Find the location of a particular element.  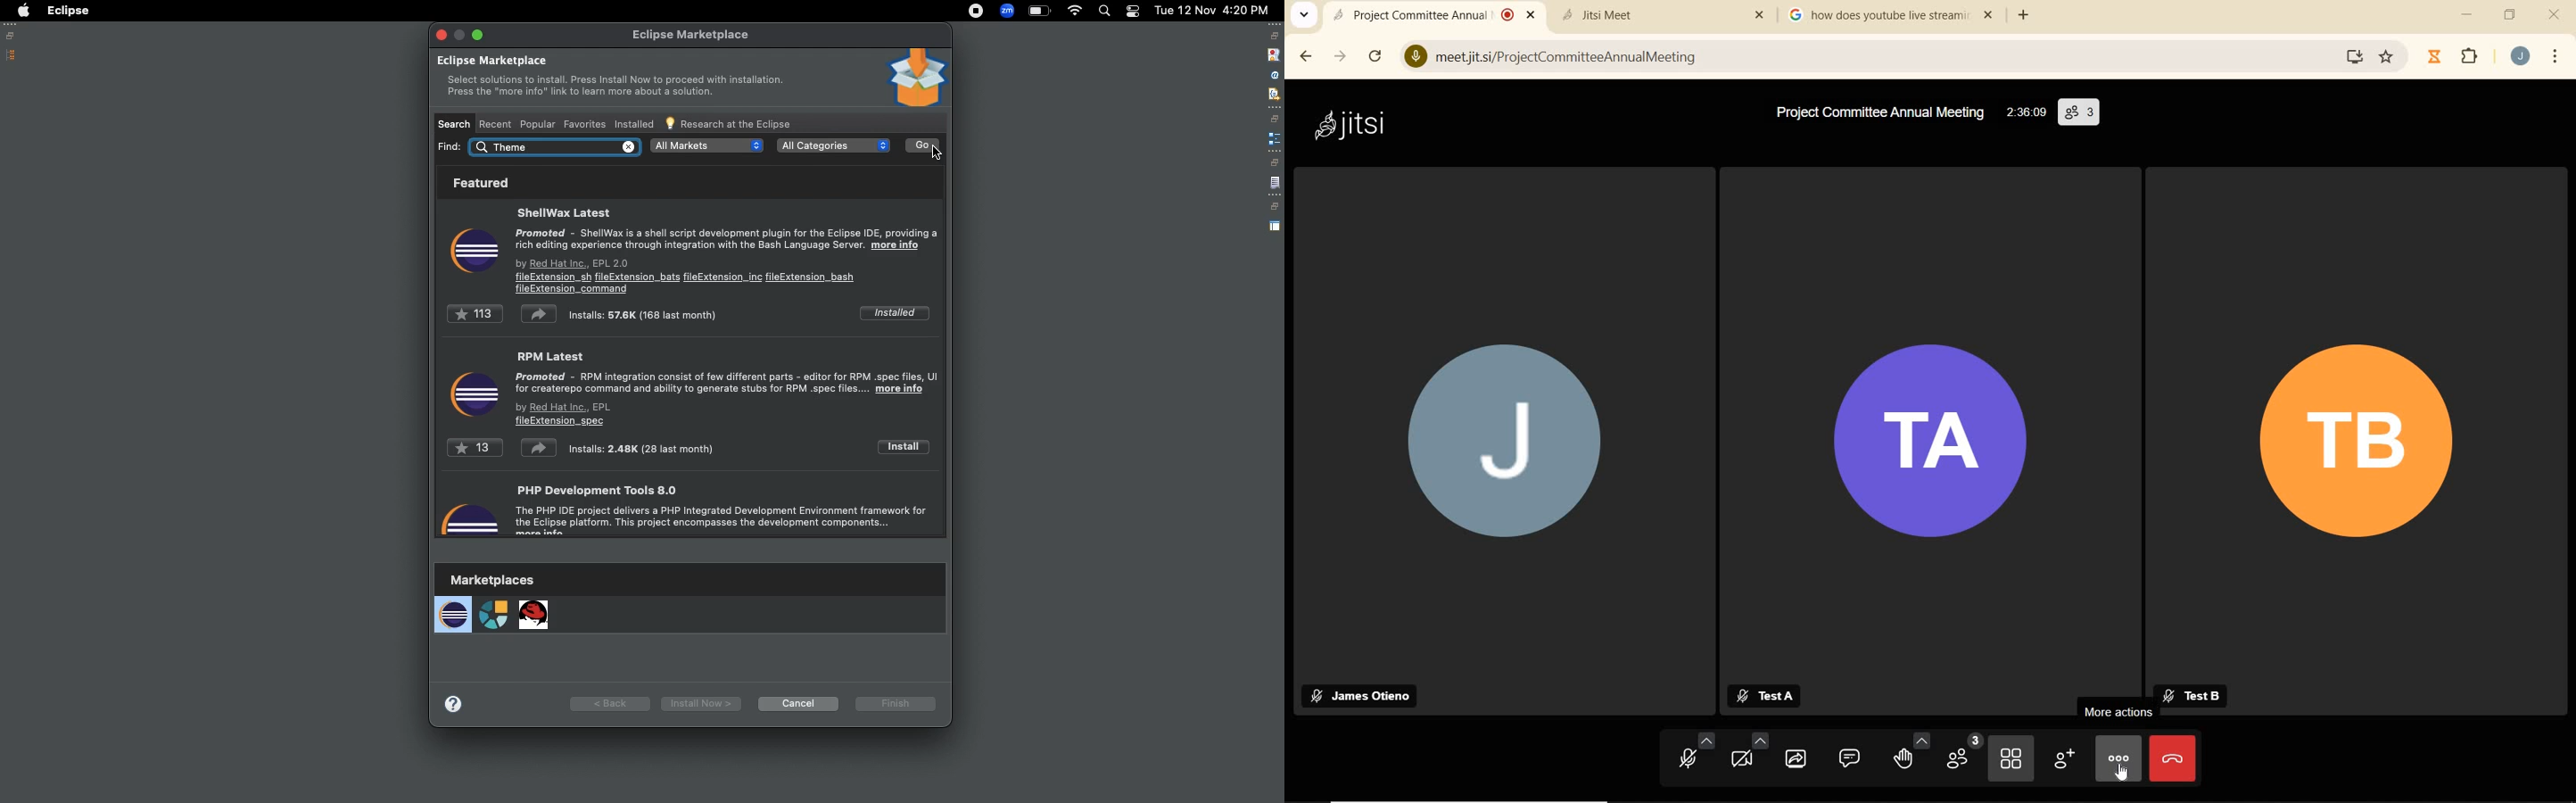

CAMERA is located at coordinates (1747, 753).